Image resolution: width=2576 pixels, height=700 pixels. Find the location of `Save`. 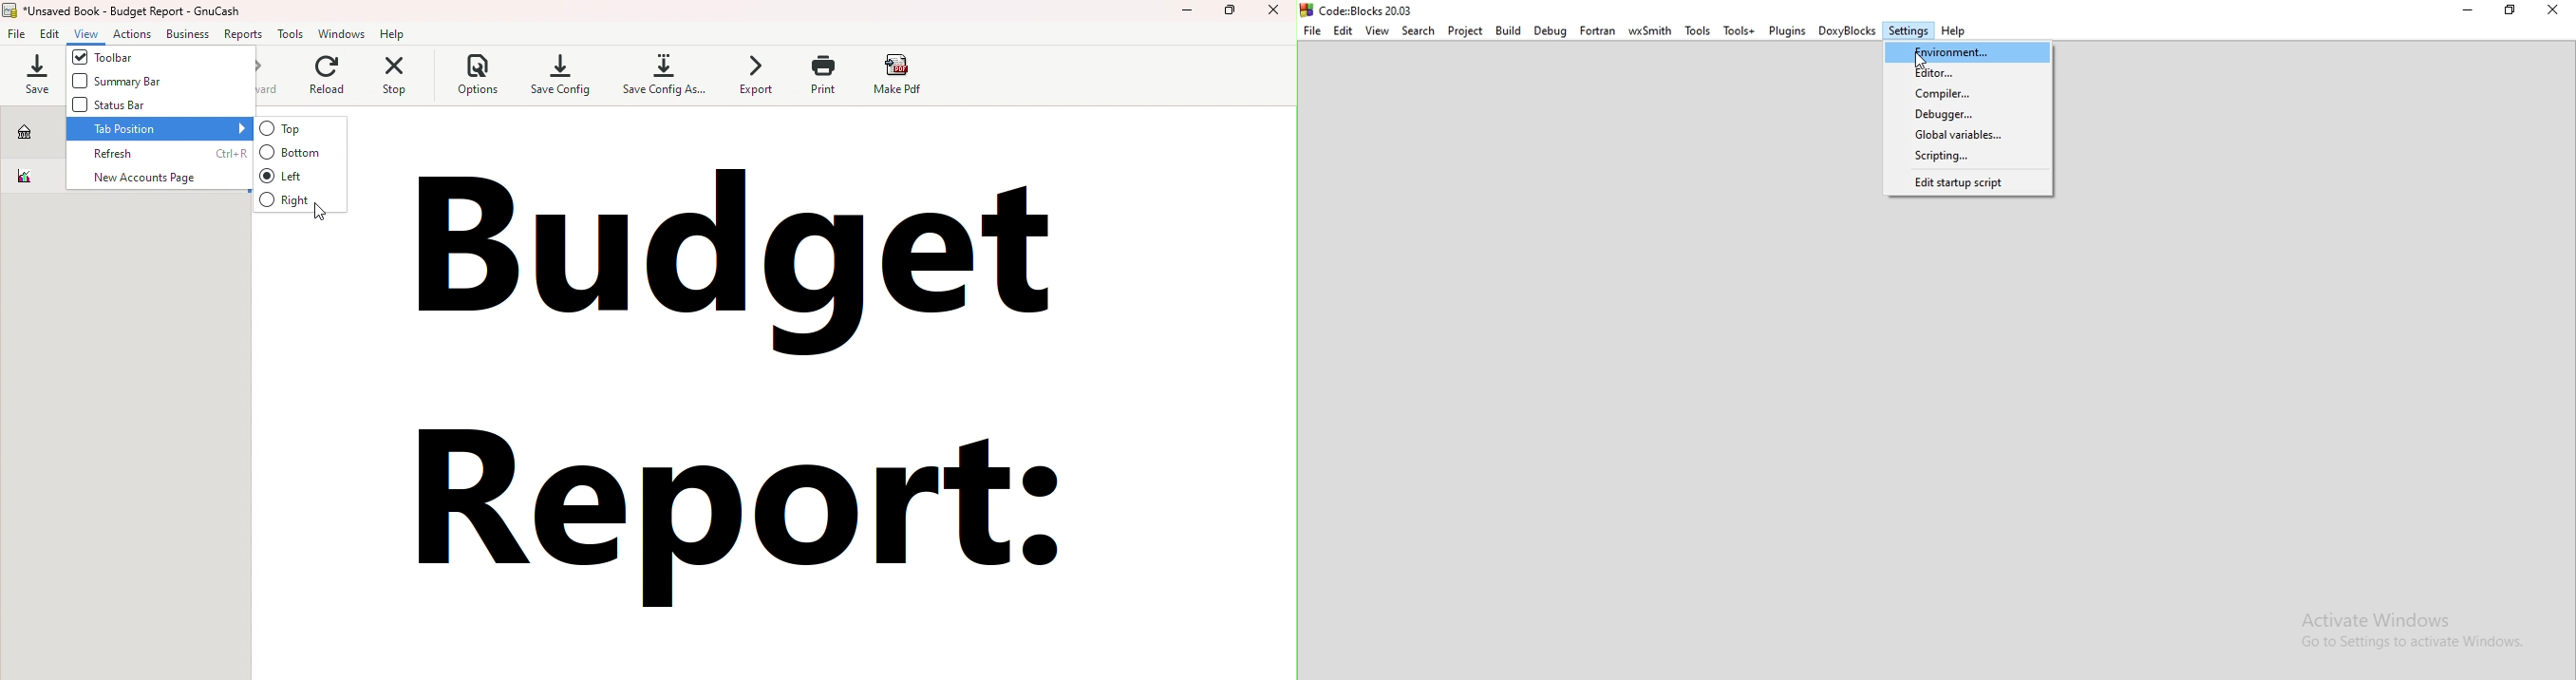

Save is located at coordinates (38, 74).